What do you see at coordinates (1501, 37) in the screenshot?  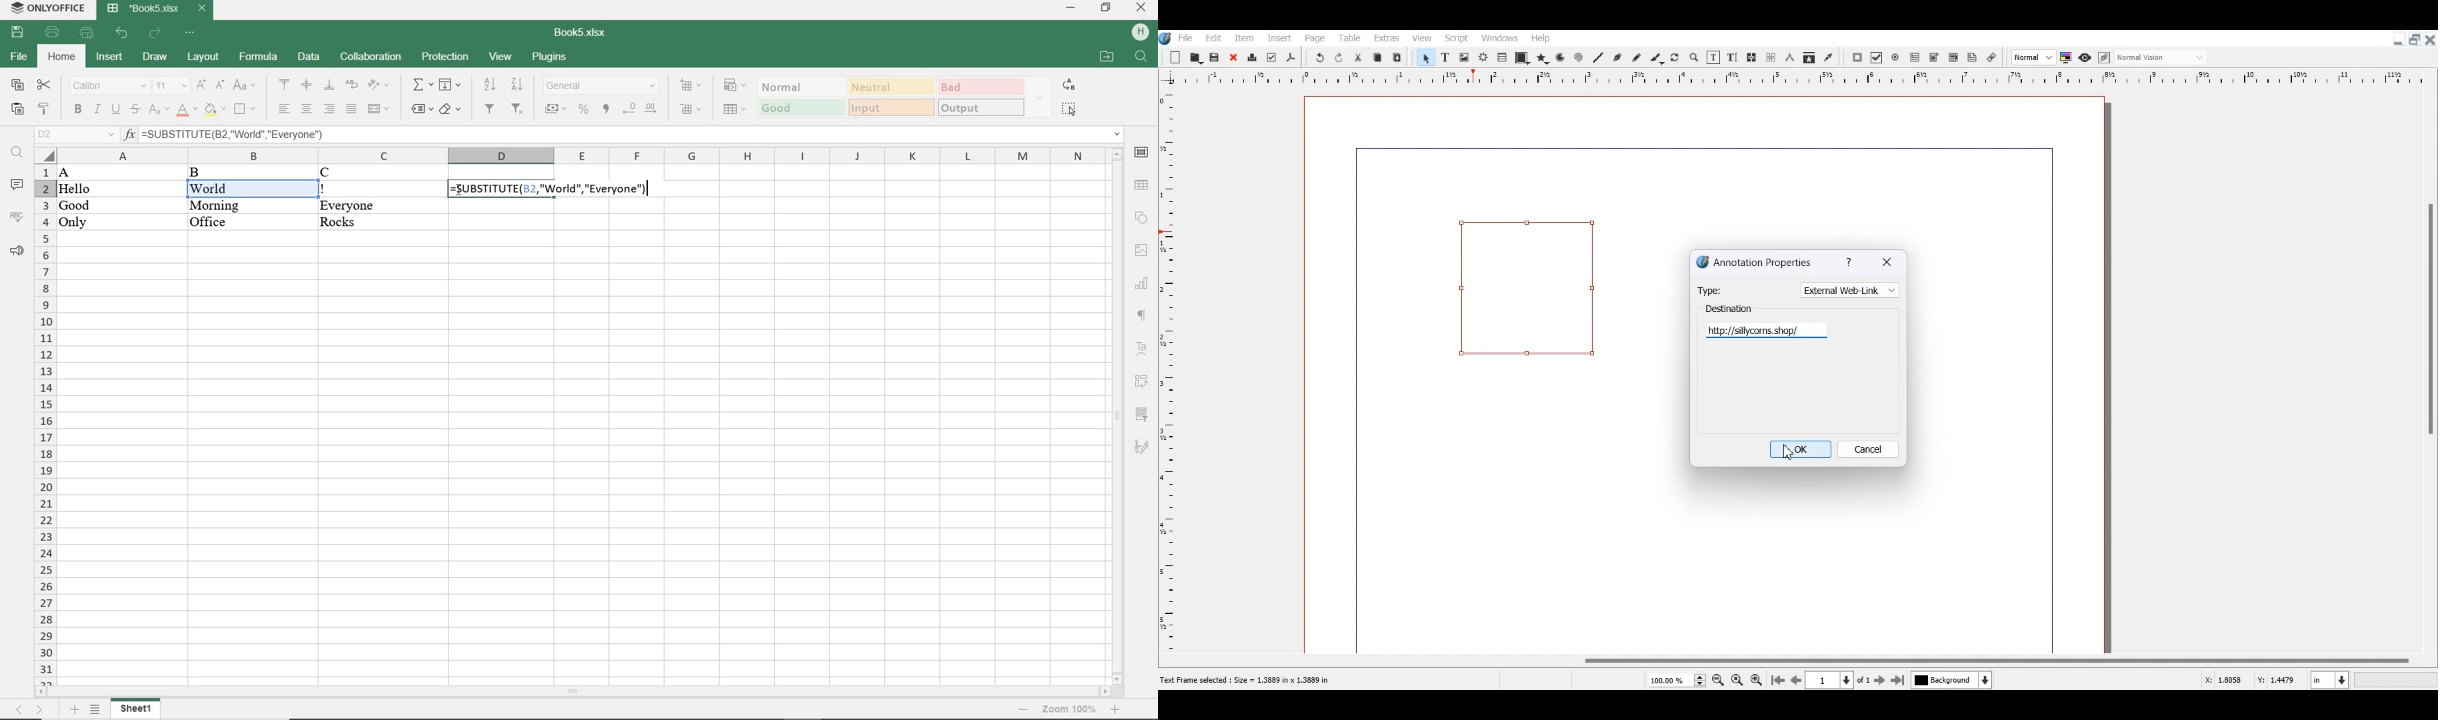 I see `Windows` at bounding box center [1501, 37].